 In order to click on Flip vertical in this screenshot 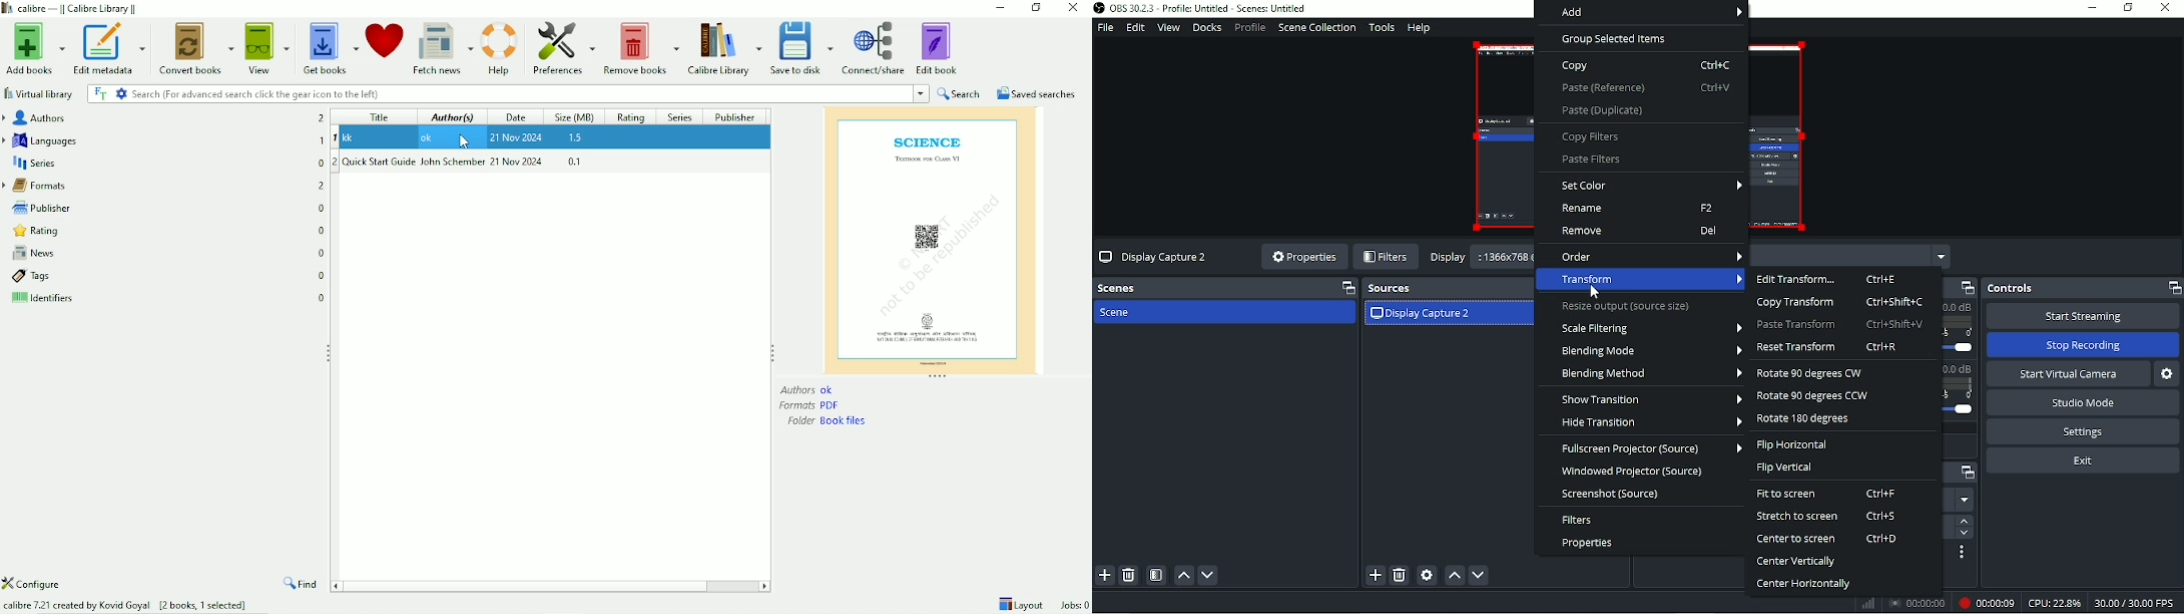, I will do `click(1786, 467)`.